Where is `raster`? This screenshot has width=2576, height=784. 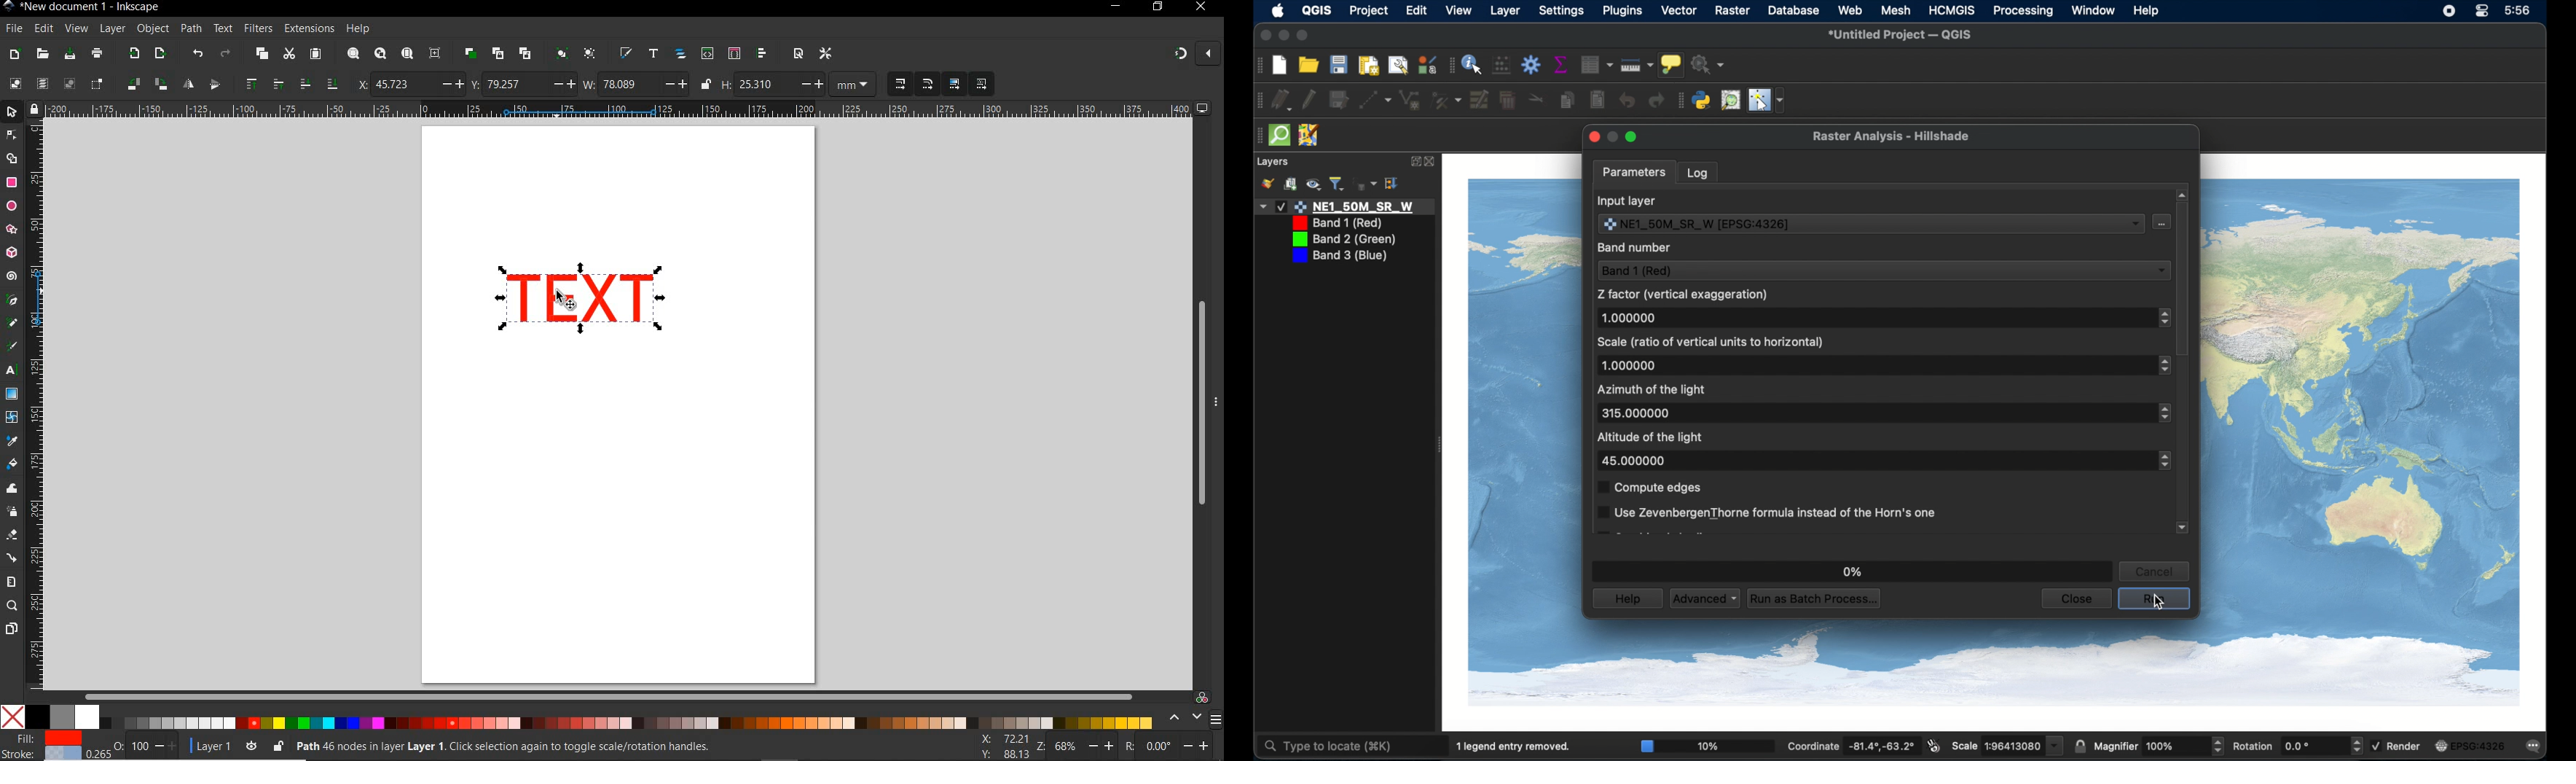
raster is located at coordinates (1732, 11).